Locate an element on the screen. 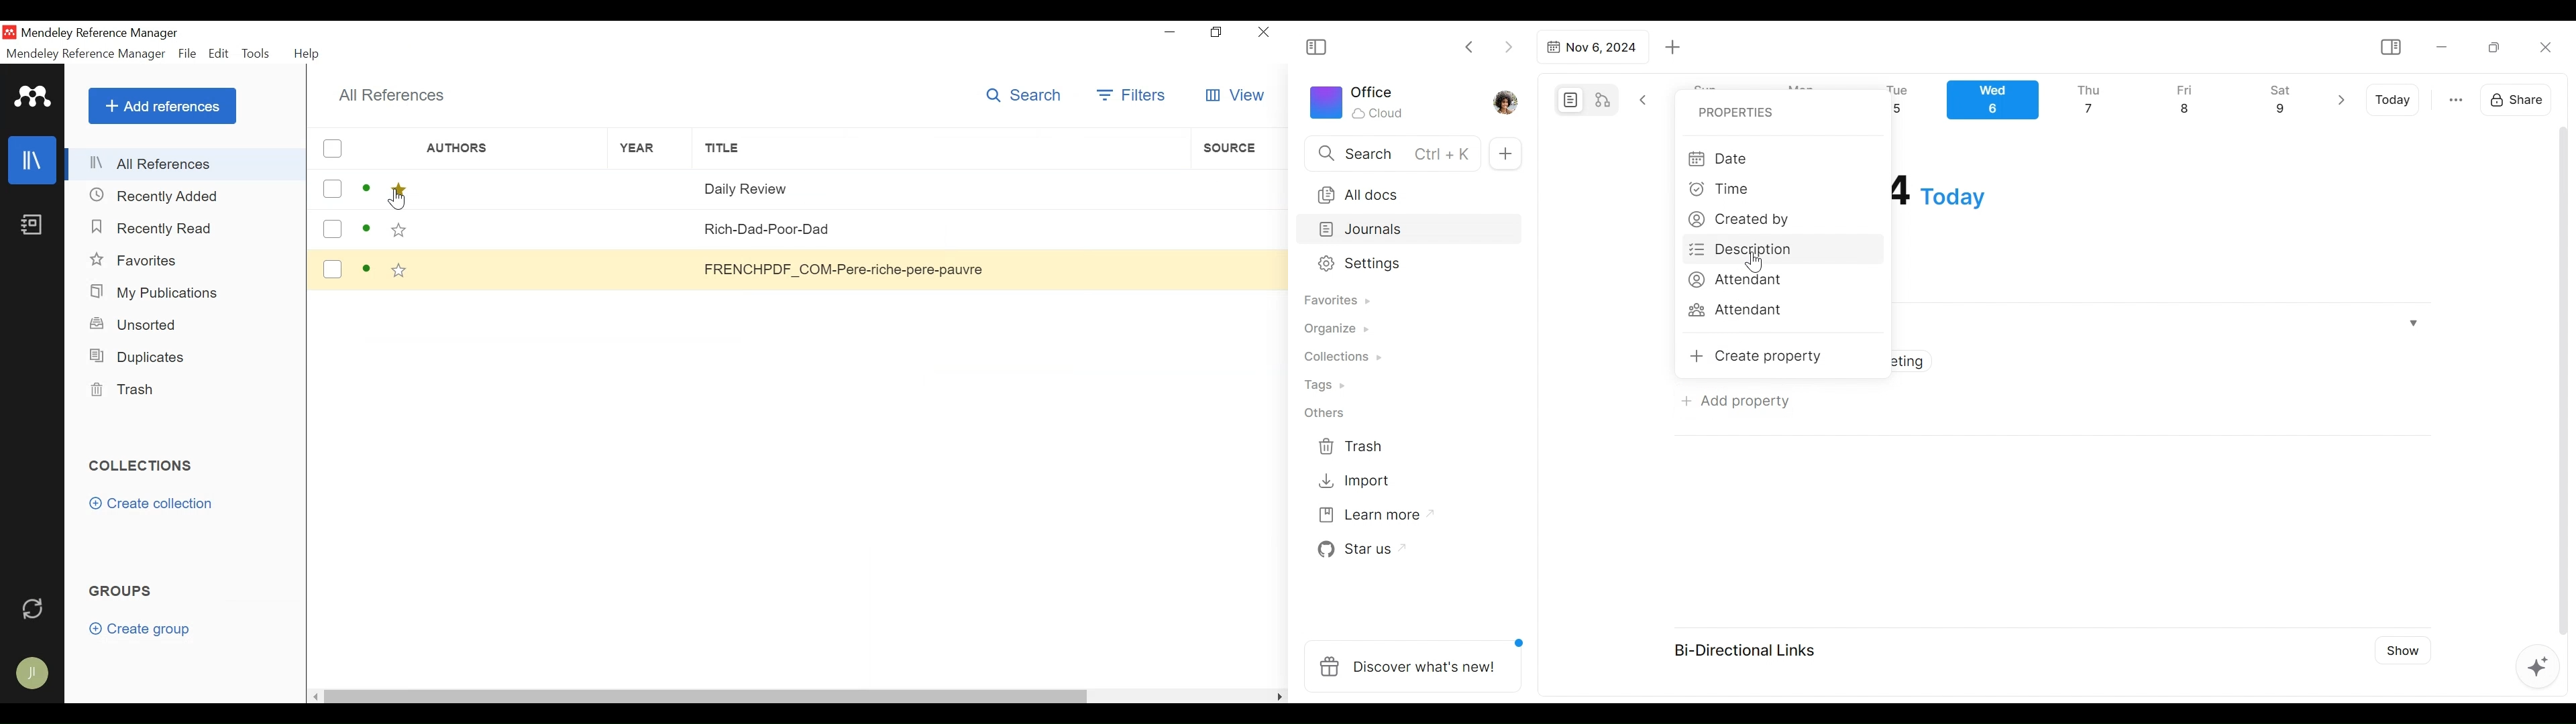  Rich-Dad-Poor-Dad is located at coordinates (844, 228).